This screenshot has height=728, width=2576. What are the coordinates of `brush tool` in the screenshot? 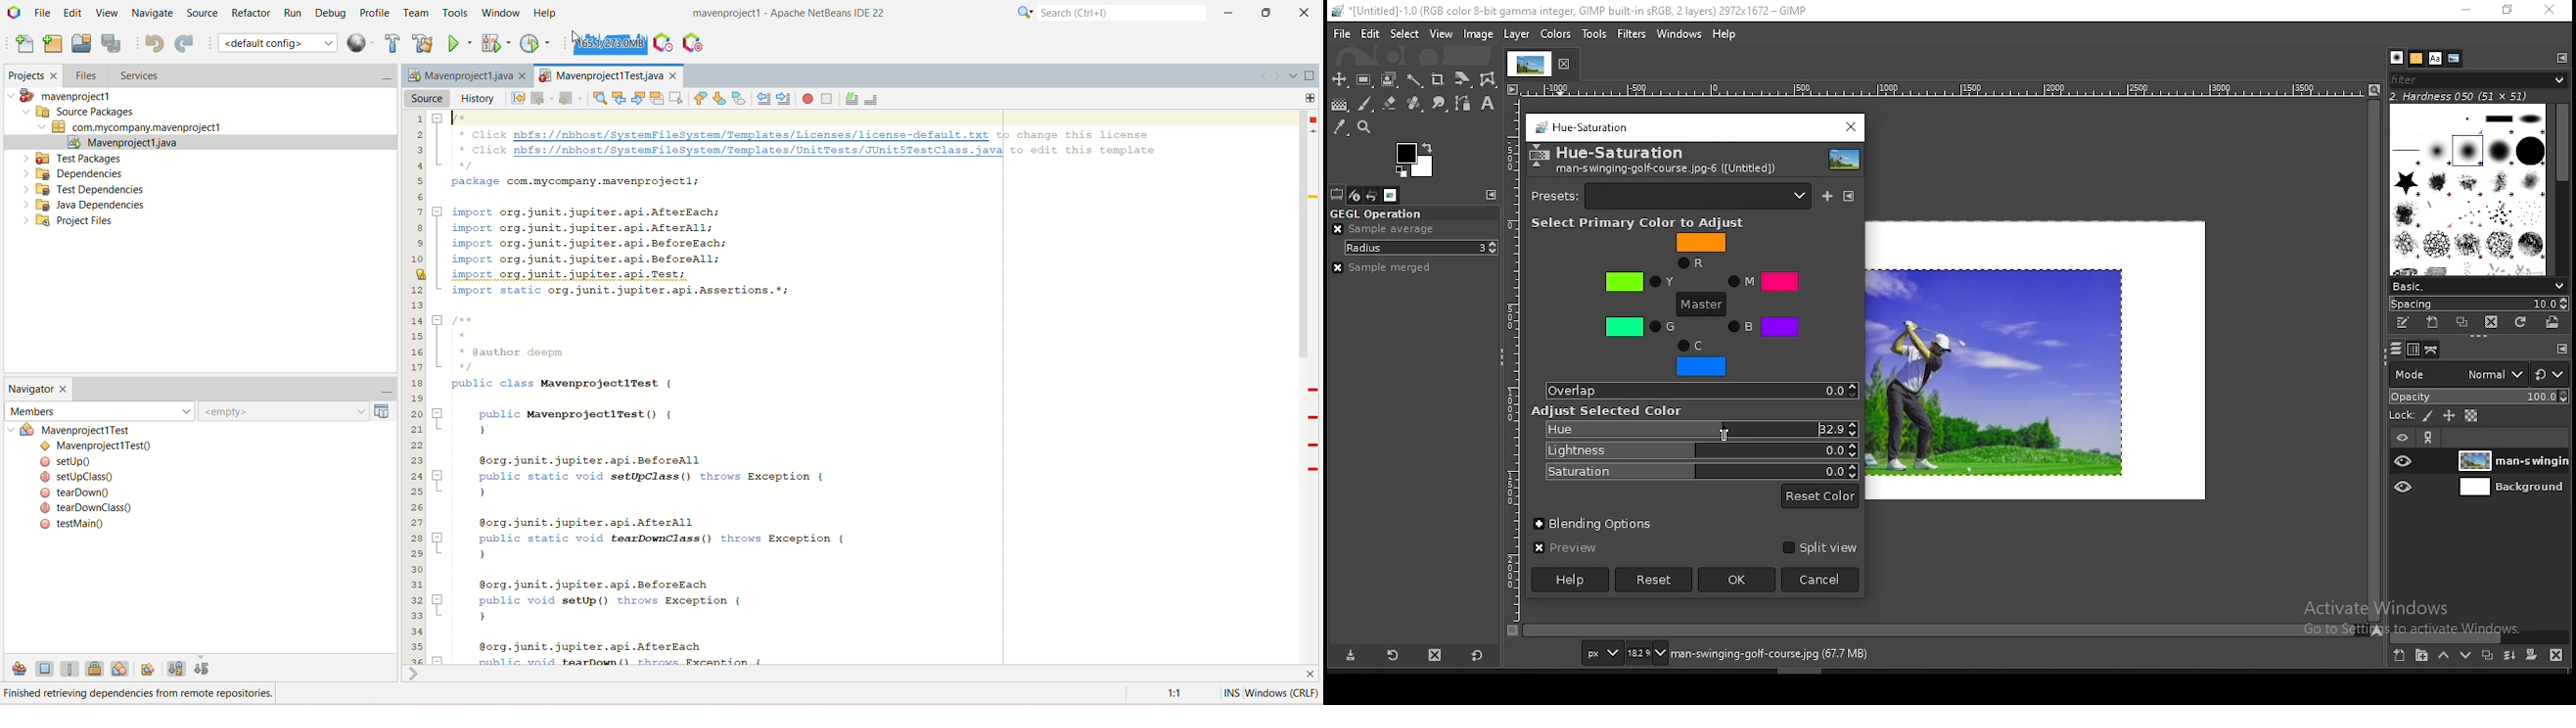 It's located at (1369, 105).